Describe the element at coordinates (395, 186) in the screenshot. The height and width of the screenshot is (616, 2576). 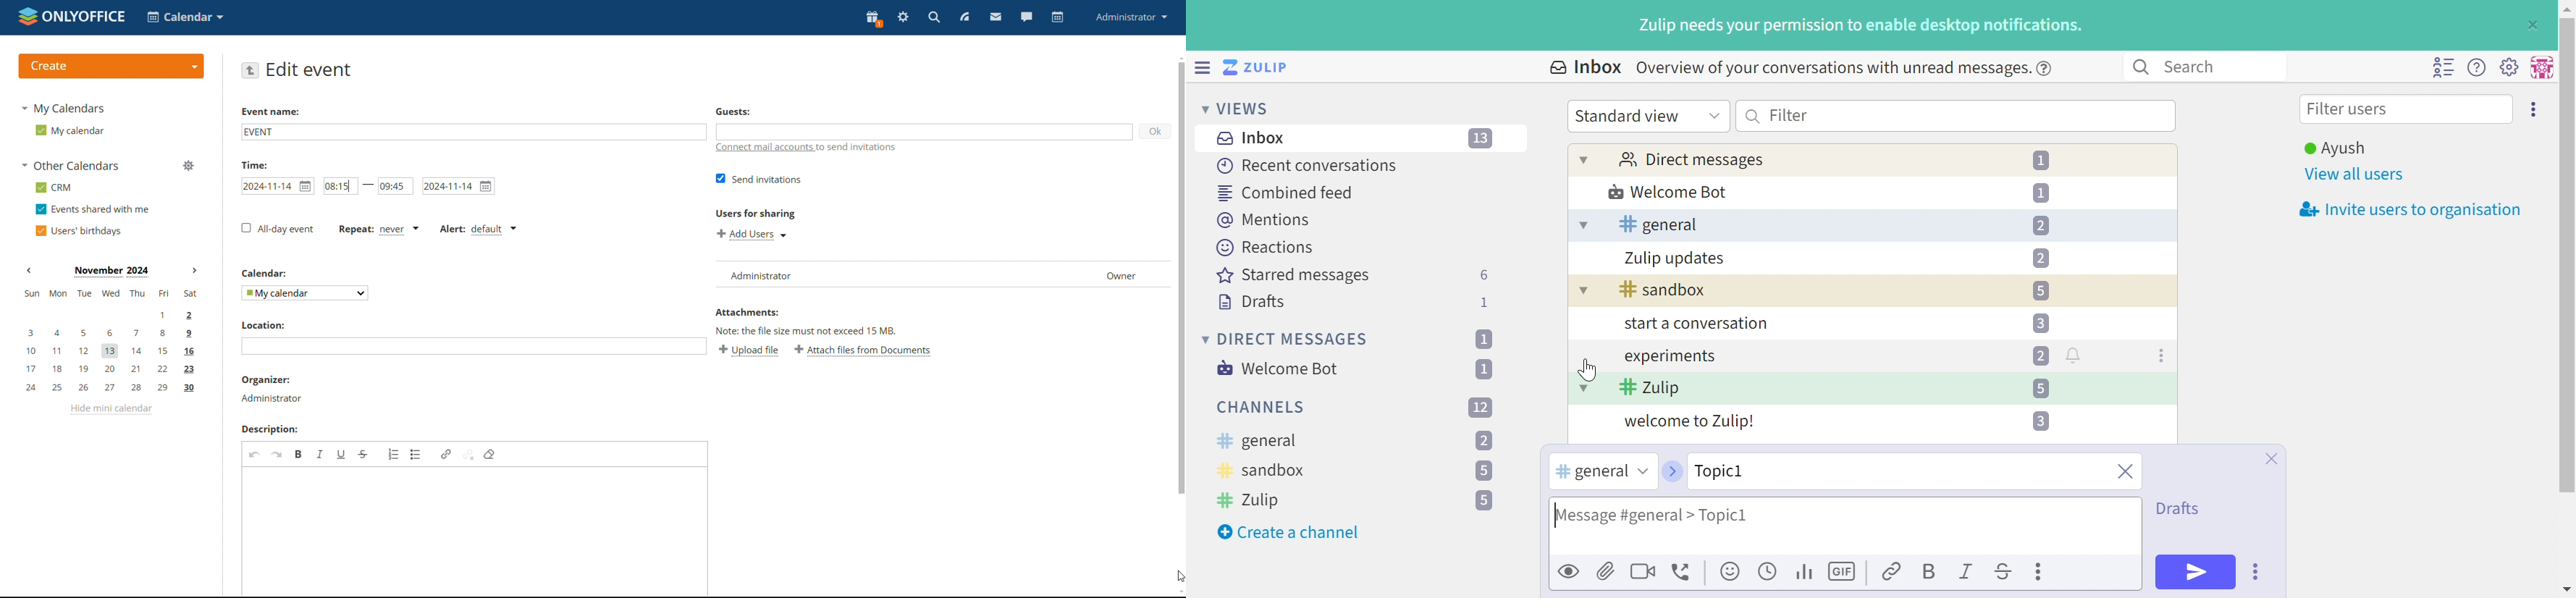
I see `end time` at that location.